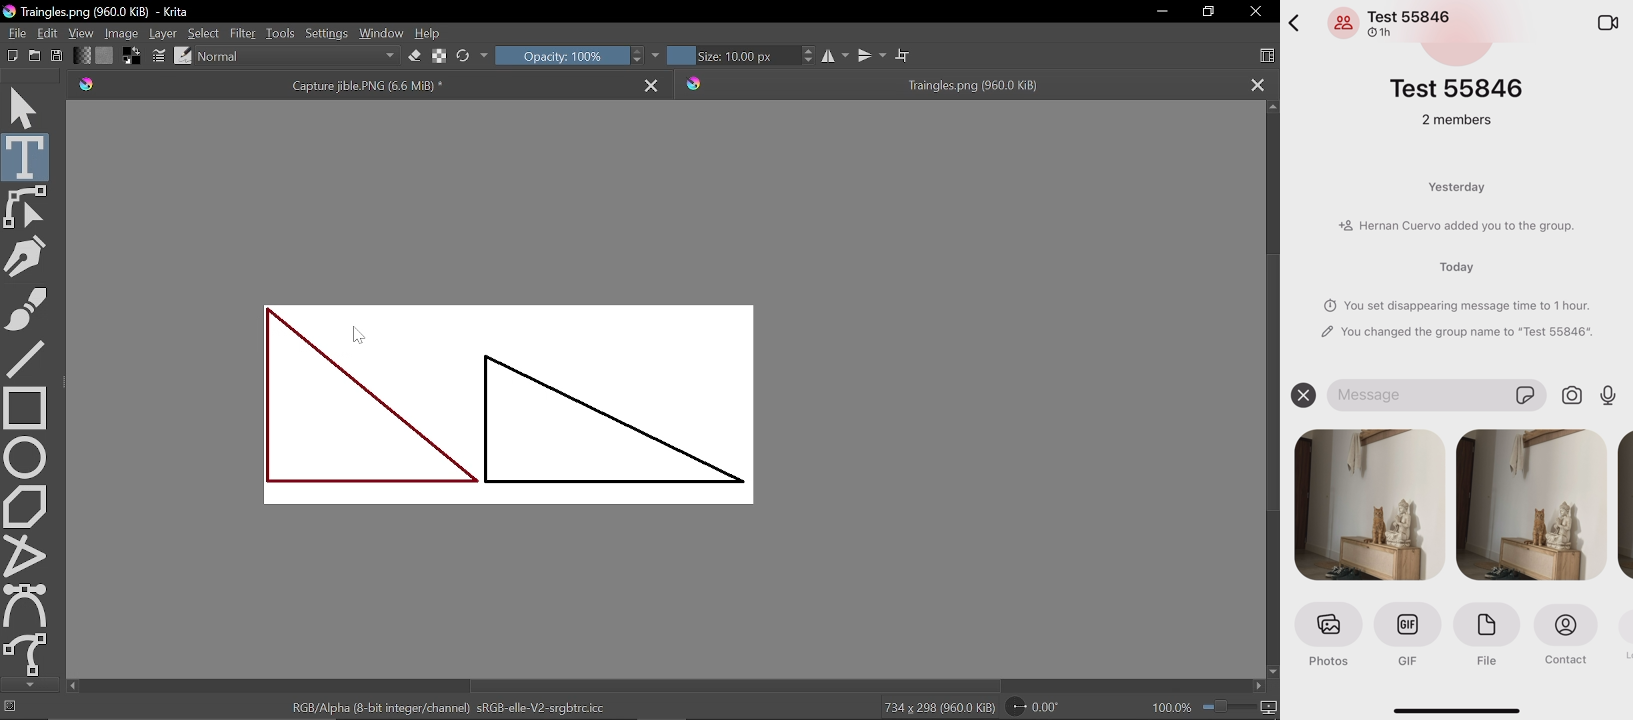 This screenshot has width=1652, height=728. What do you see at coordinates (1211, 13) in the screenshot?
I see `Restore down` at bounding box center [1211, 13].